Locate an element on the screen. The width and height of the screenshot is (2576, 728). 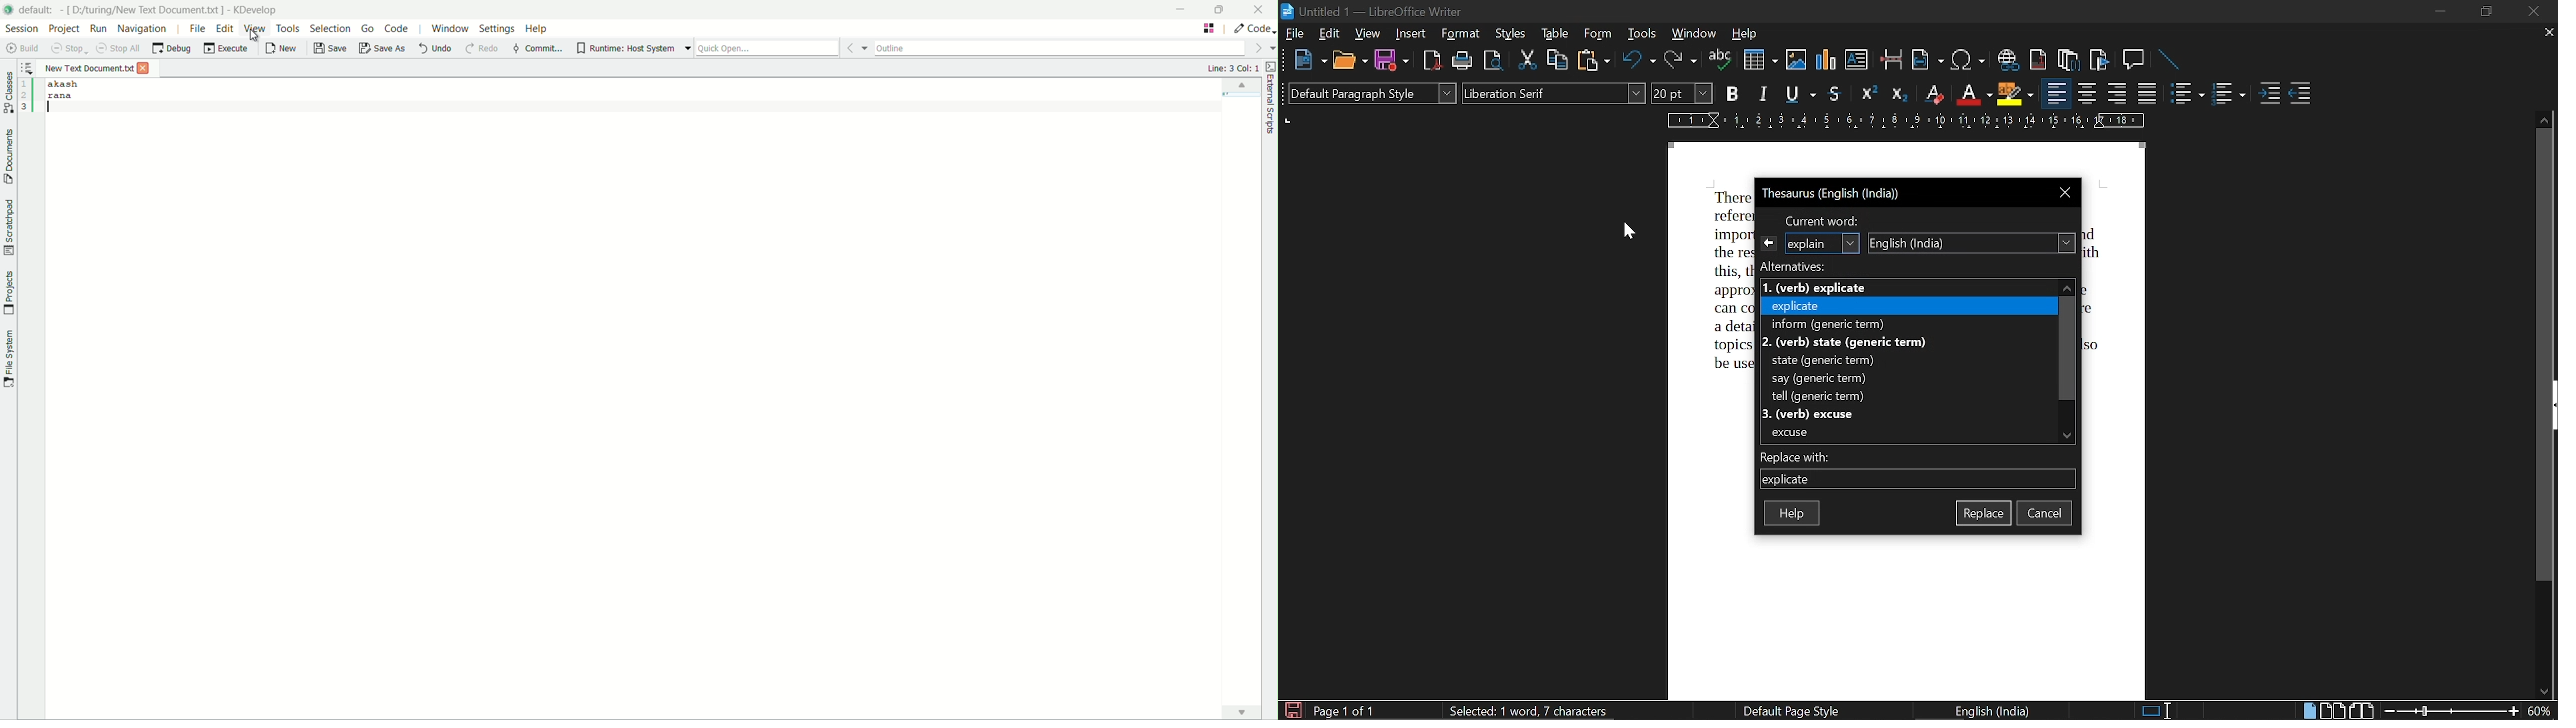
cut  is located at coordinates (1527, 62).